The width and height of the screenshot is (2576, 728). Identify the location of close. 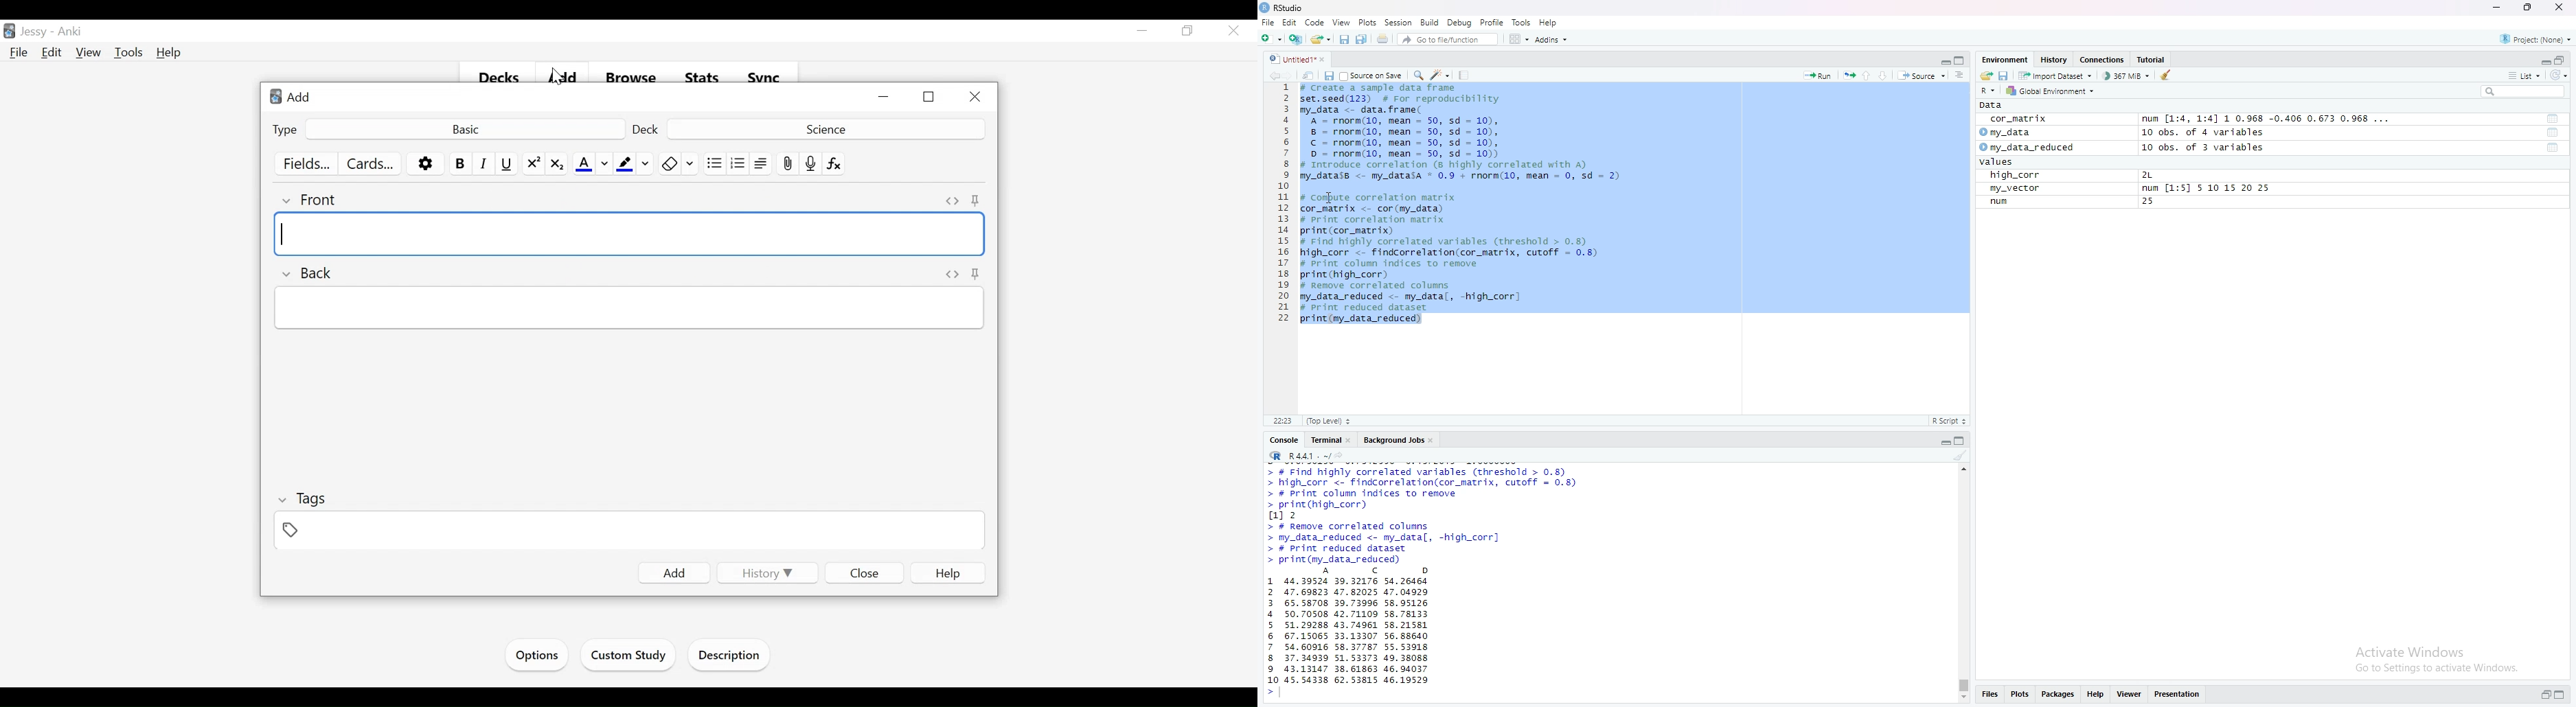
(1433, 441).